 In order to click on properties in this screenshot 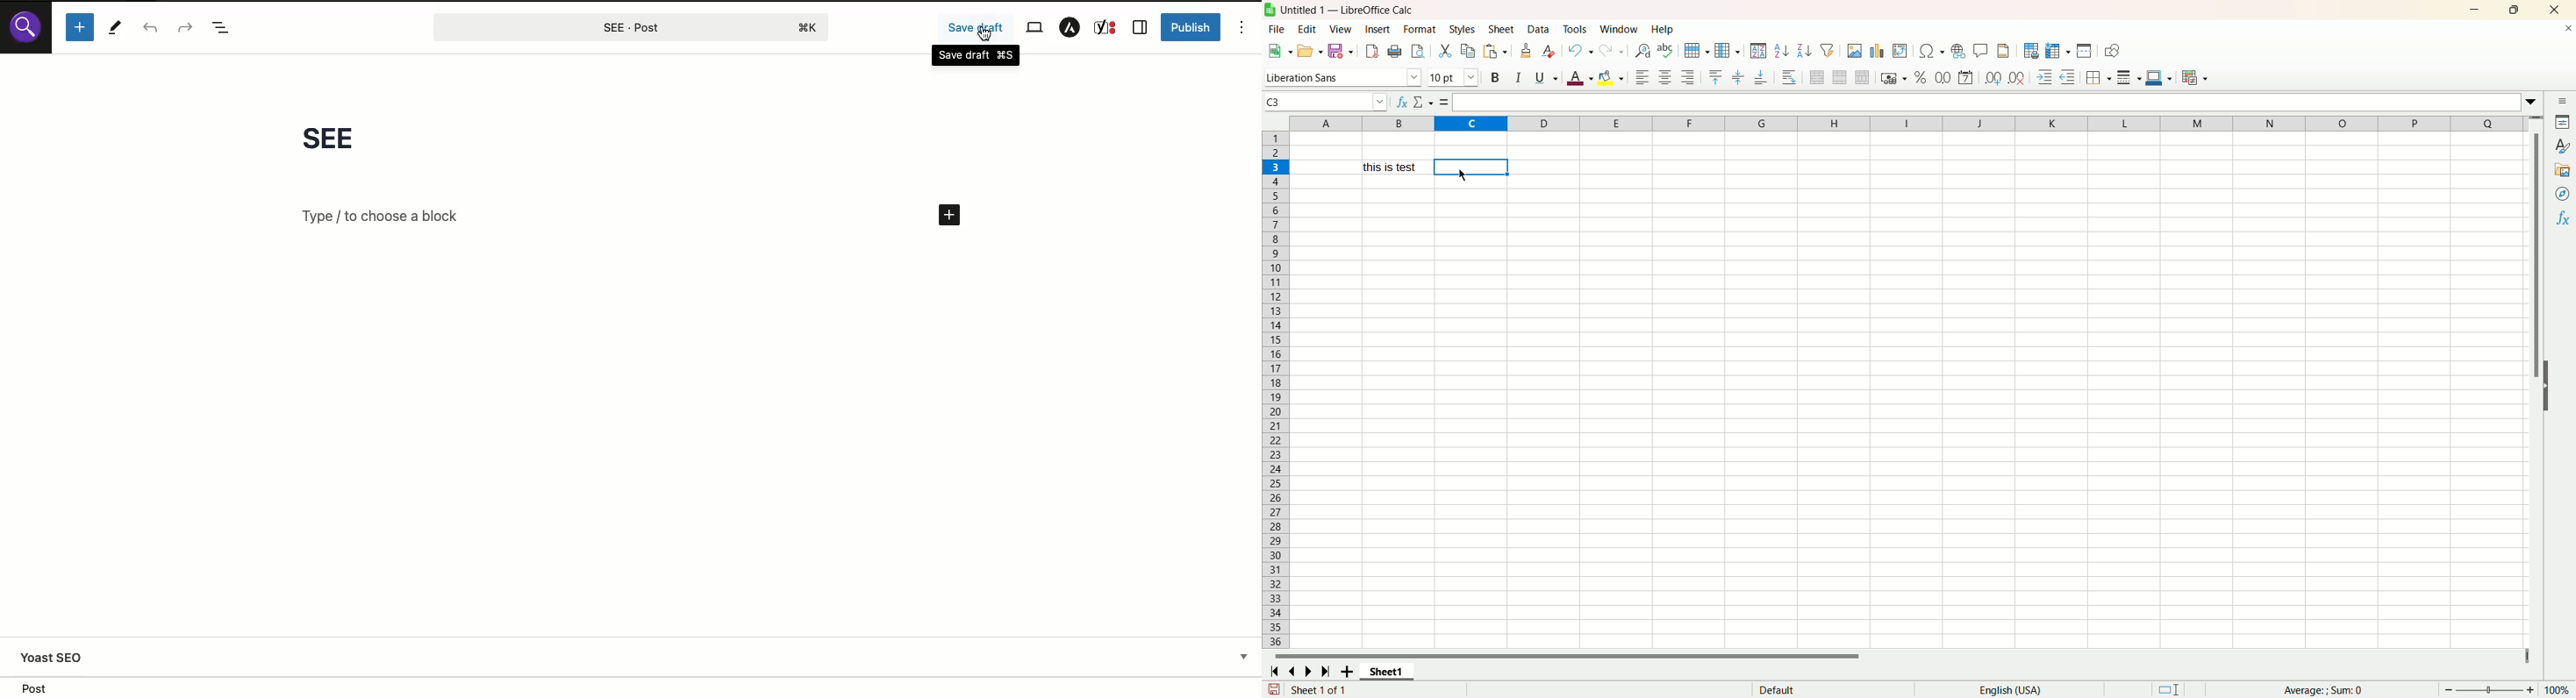, I will do `click(2564, 122)`.